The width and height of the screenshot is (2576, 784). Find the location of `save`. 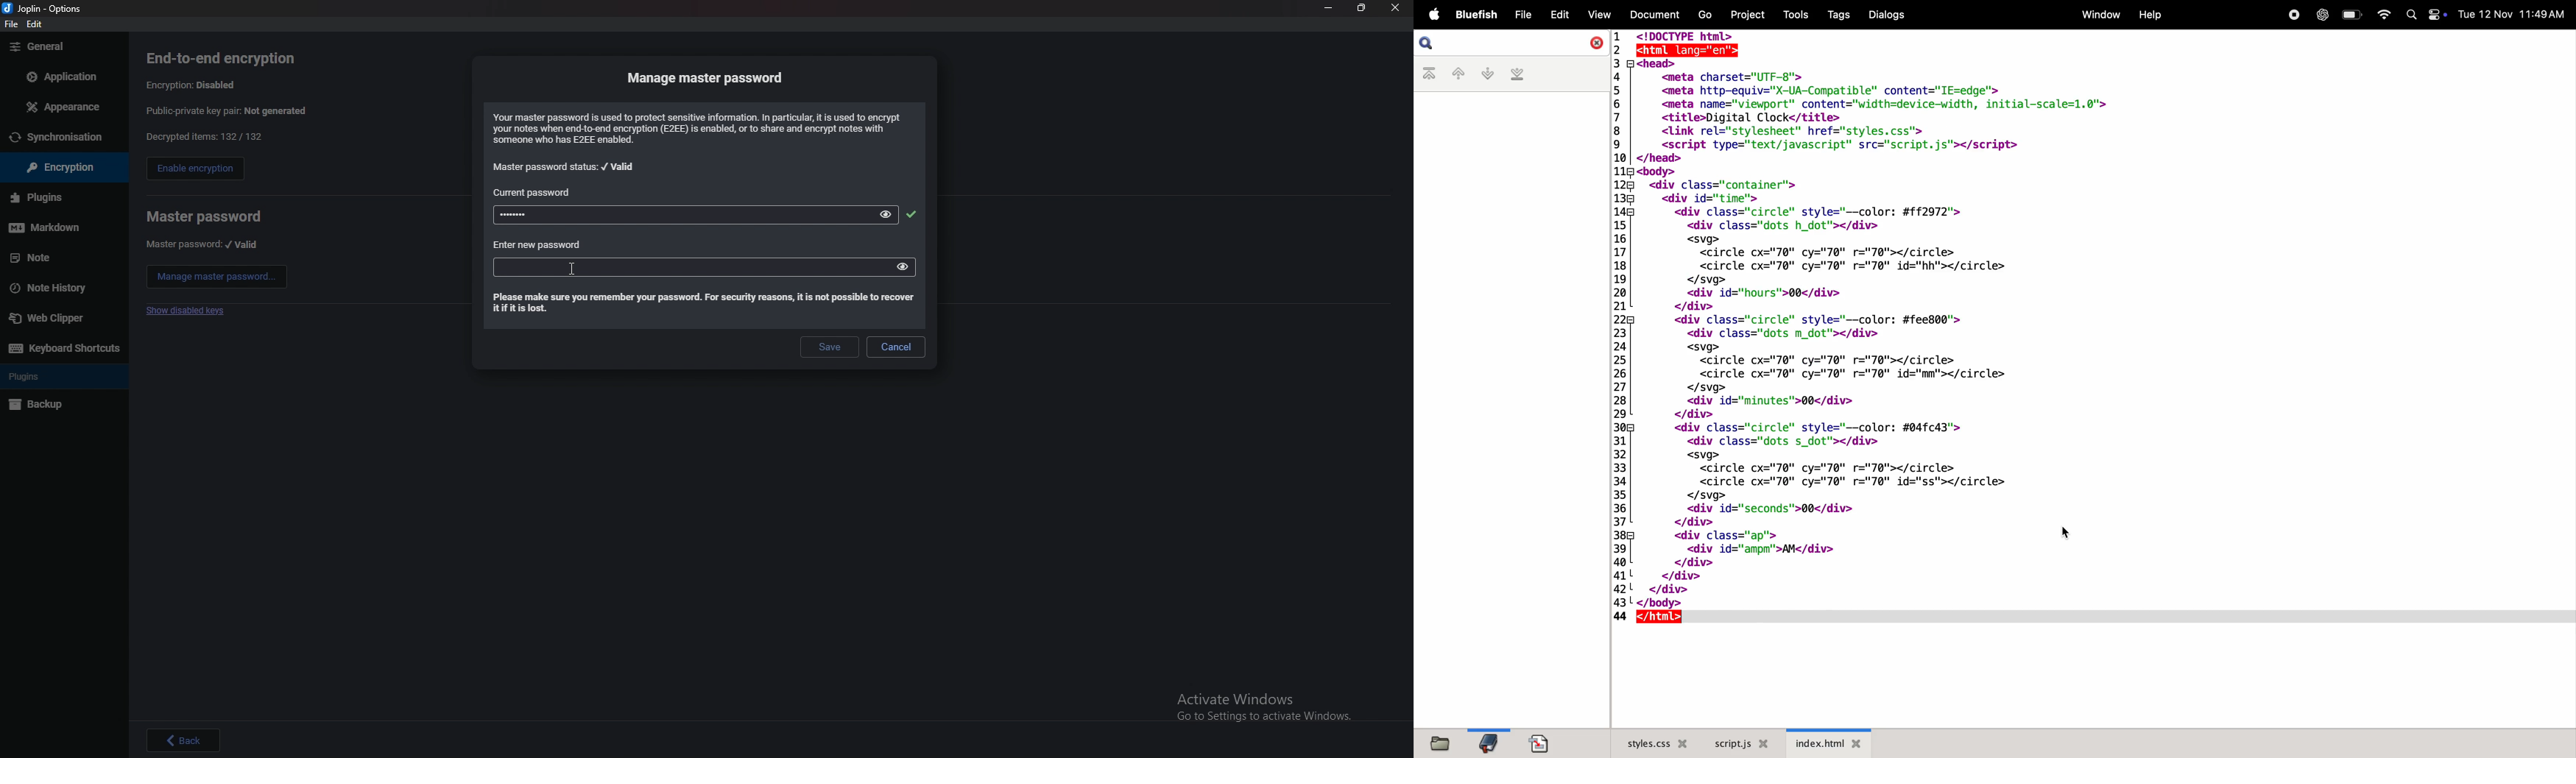

save is located at coordinates (828, 348).